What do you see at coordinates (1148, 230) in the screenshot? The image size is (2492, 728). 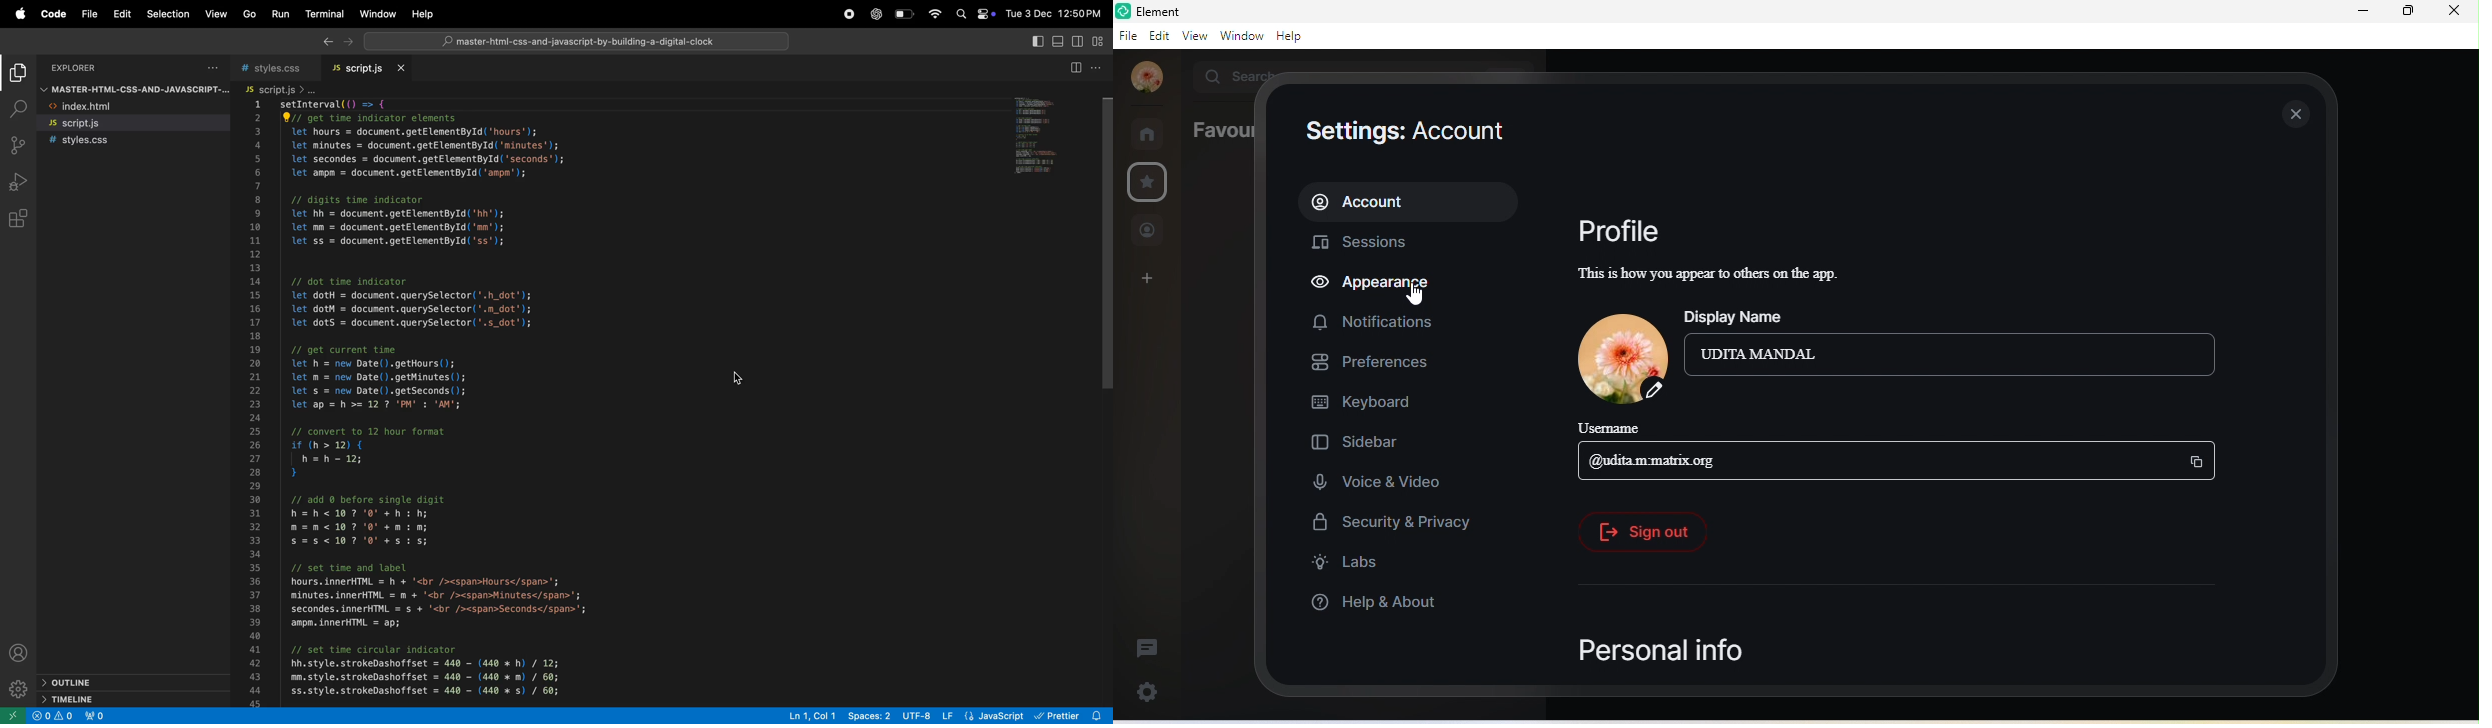 I see `people` at bounding box center [1148, 230].